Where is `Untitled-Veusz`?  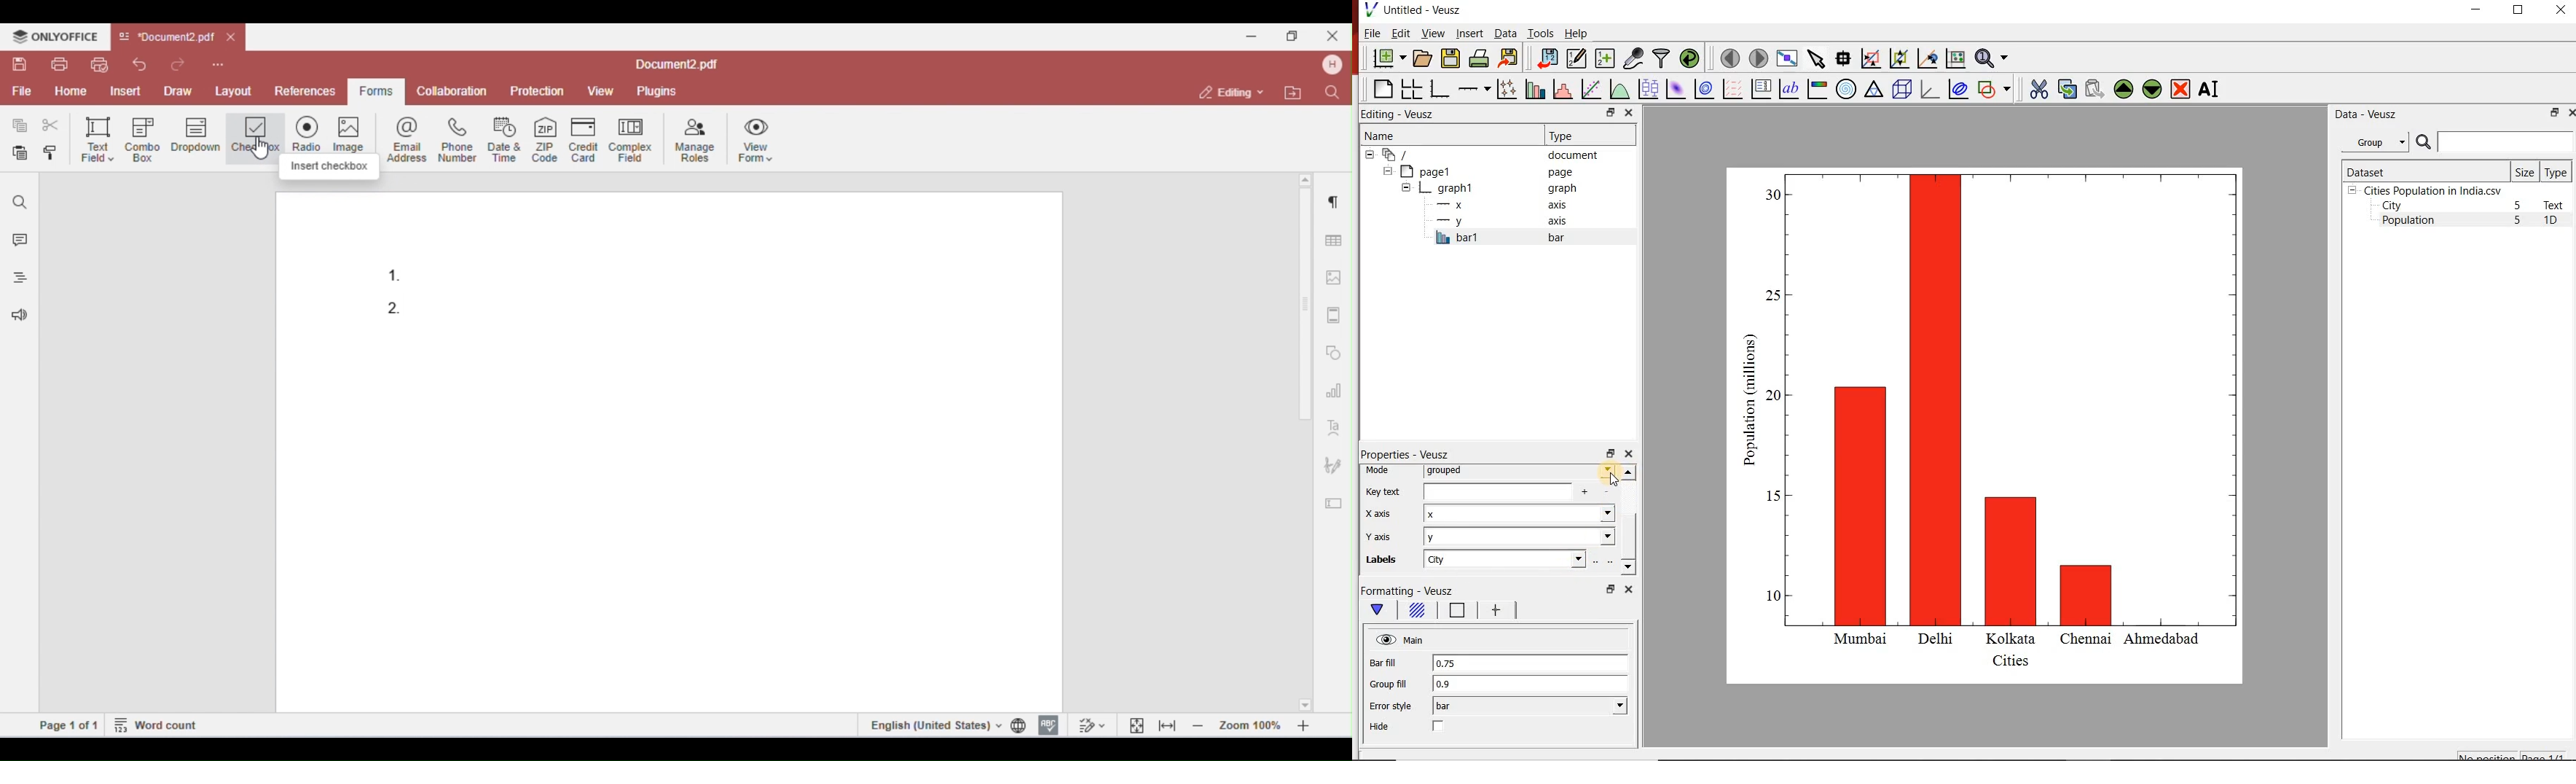
Untitled-Veusz is located at coordinates (1414, 11).